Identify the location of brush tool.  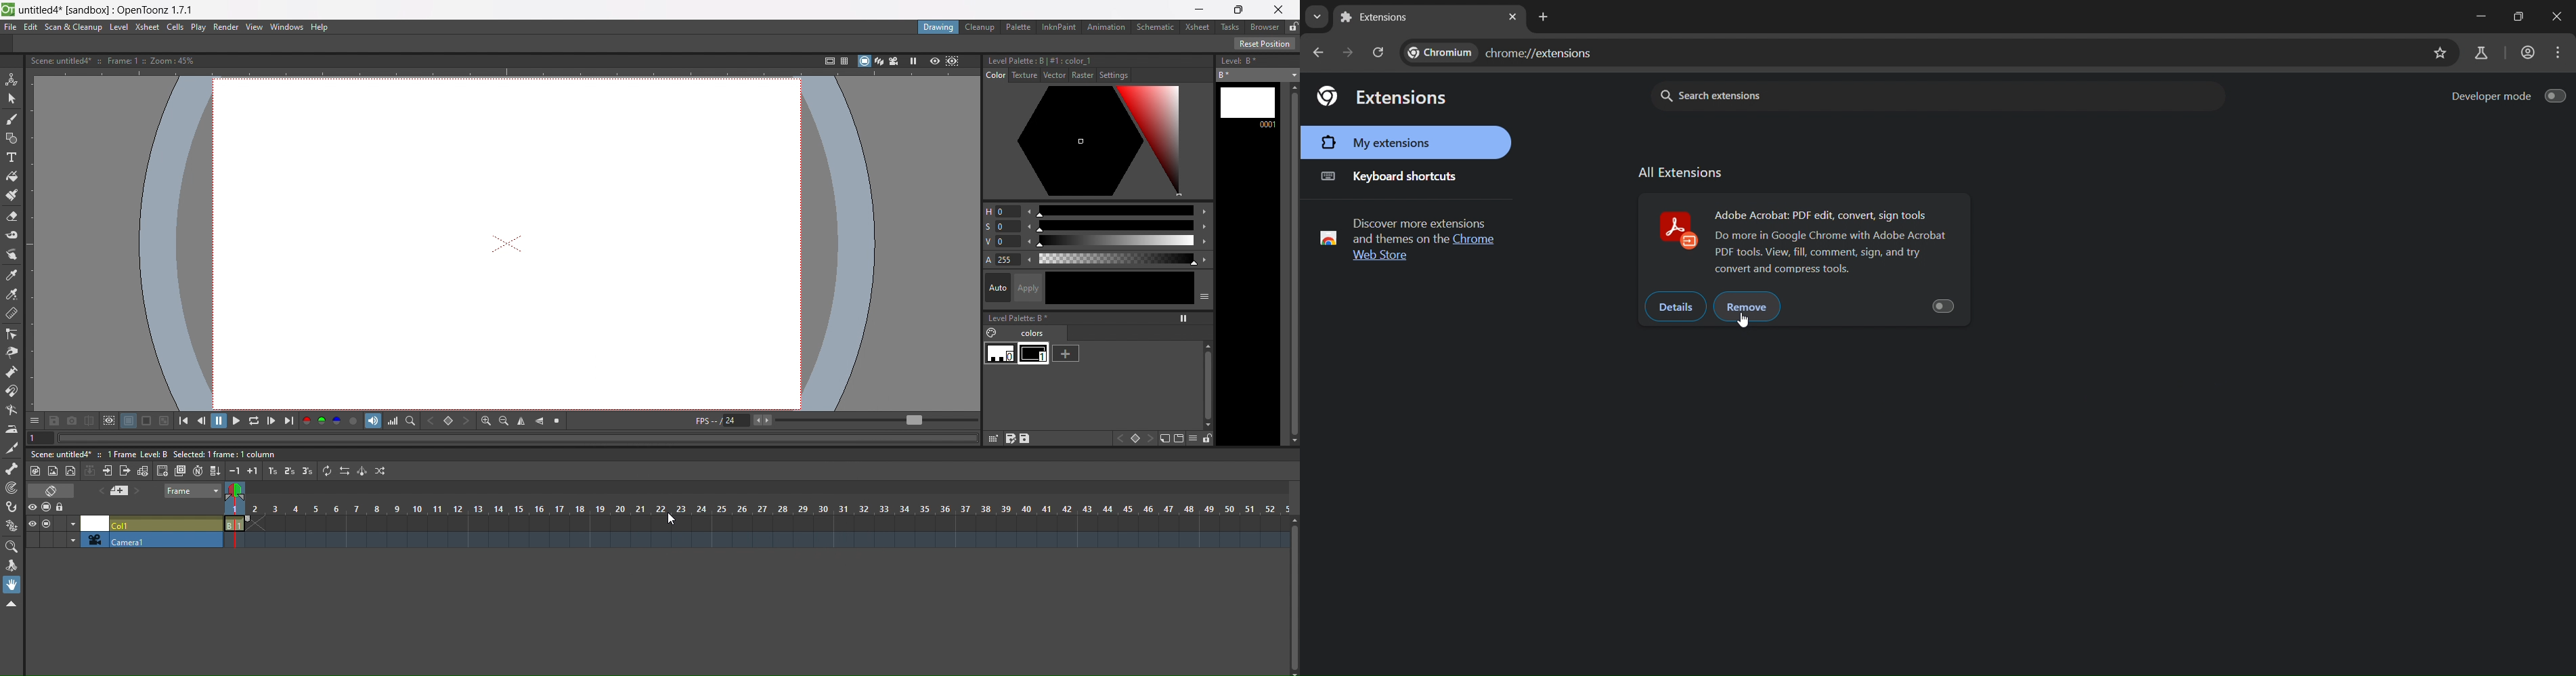
(12, 120).